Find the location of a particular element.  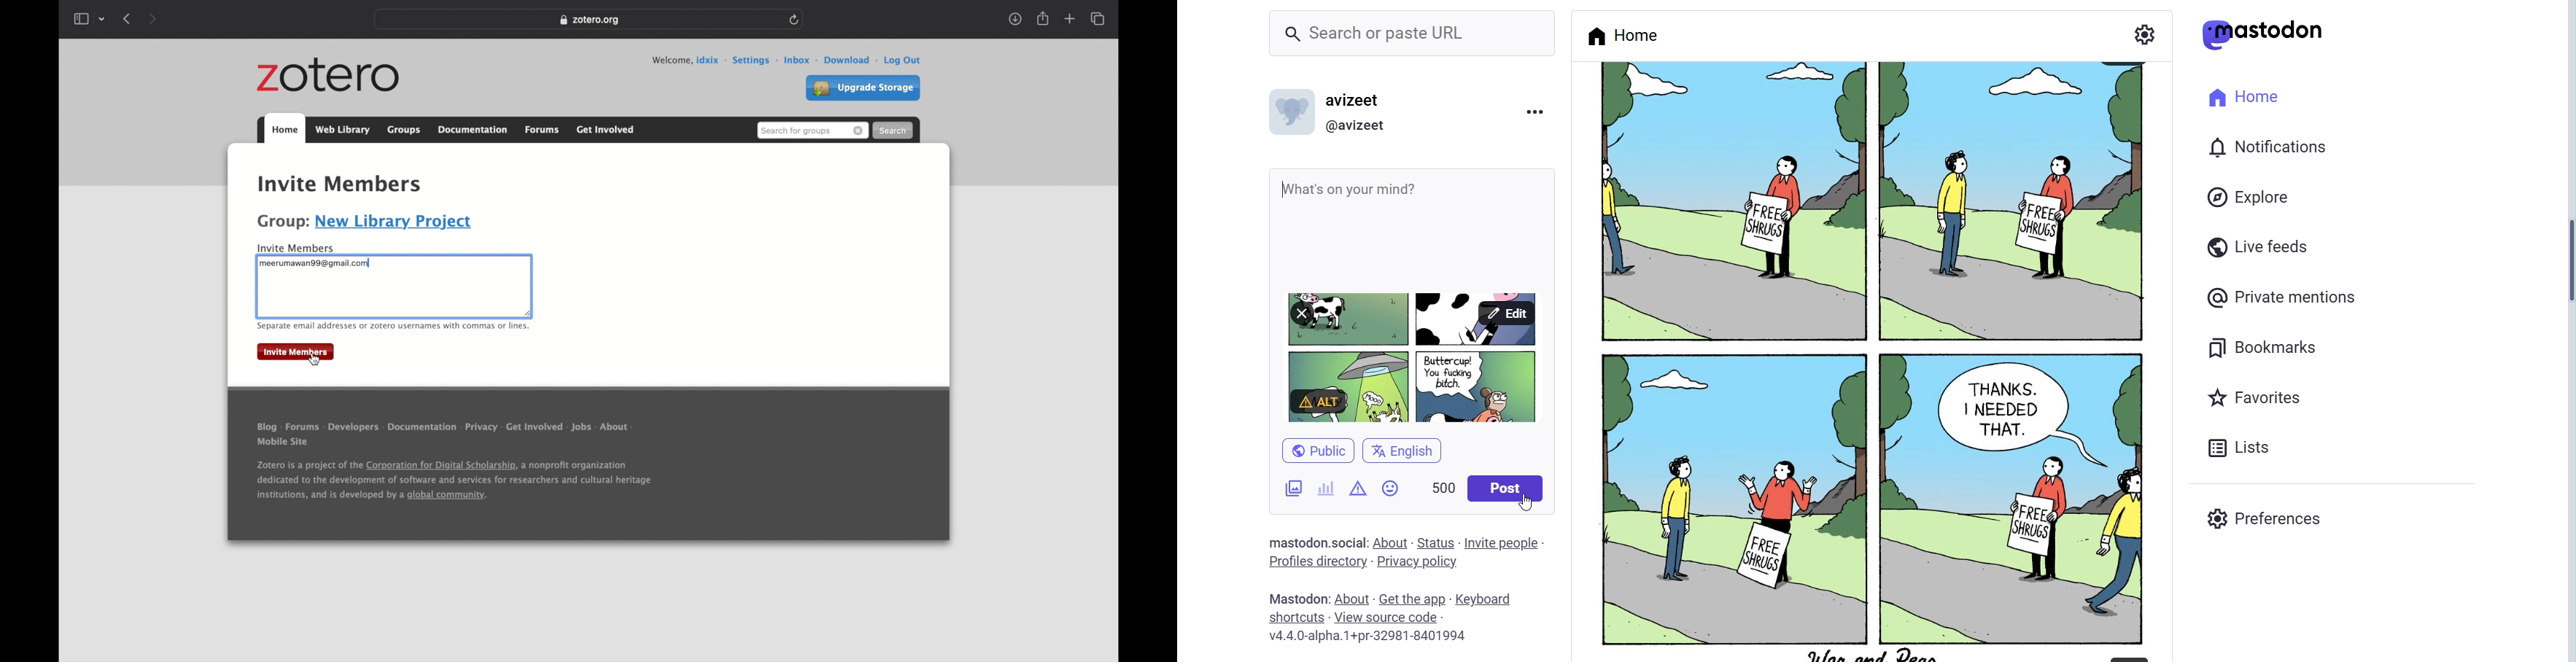

settings is located at coordinates (755, 59).